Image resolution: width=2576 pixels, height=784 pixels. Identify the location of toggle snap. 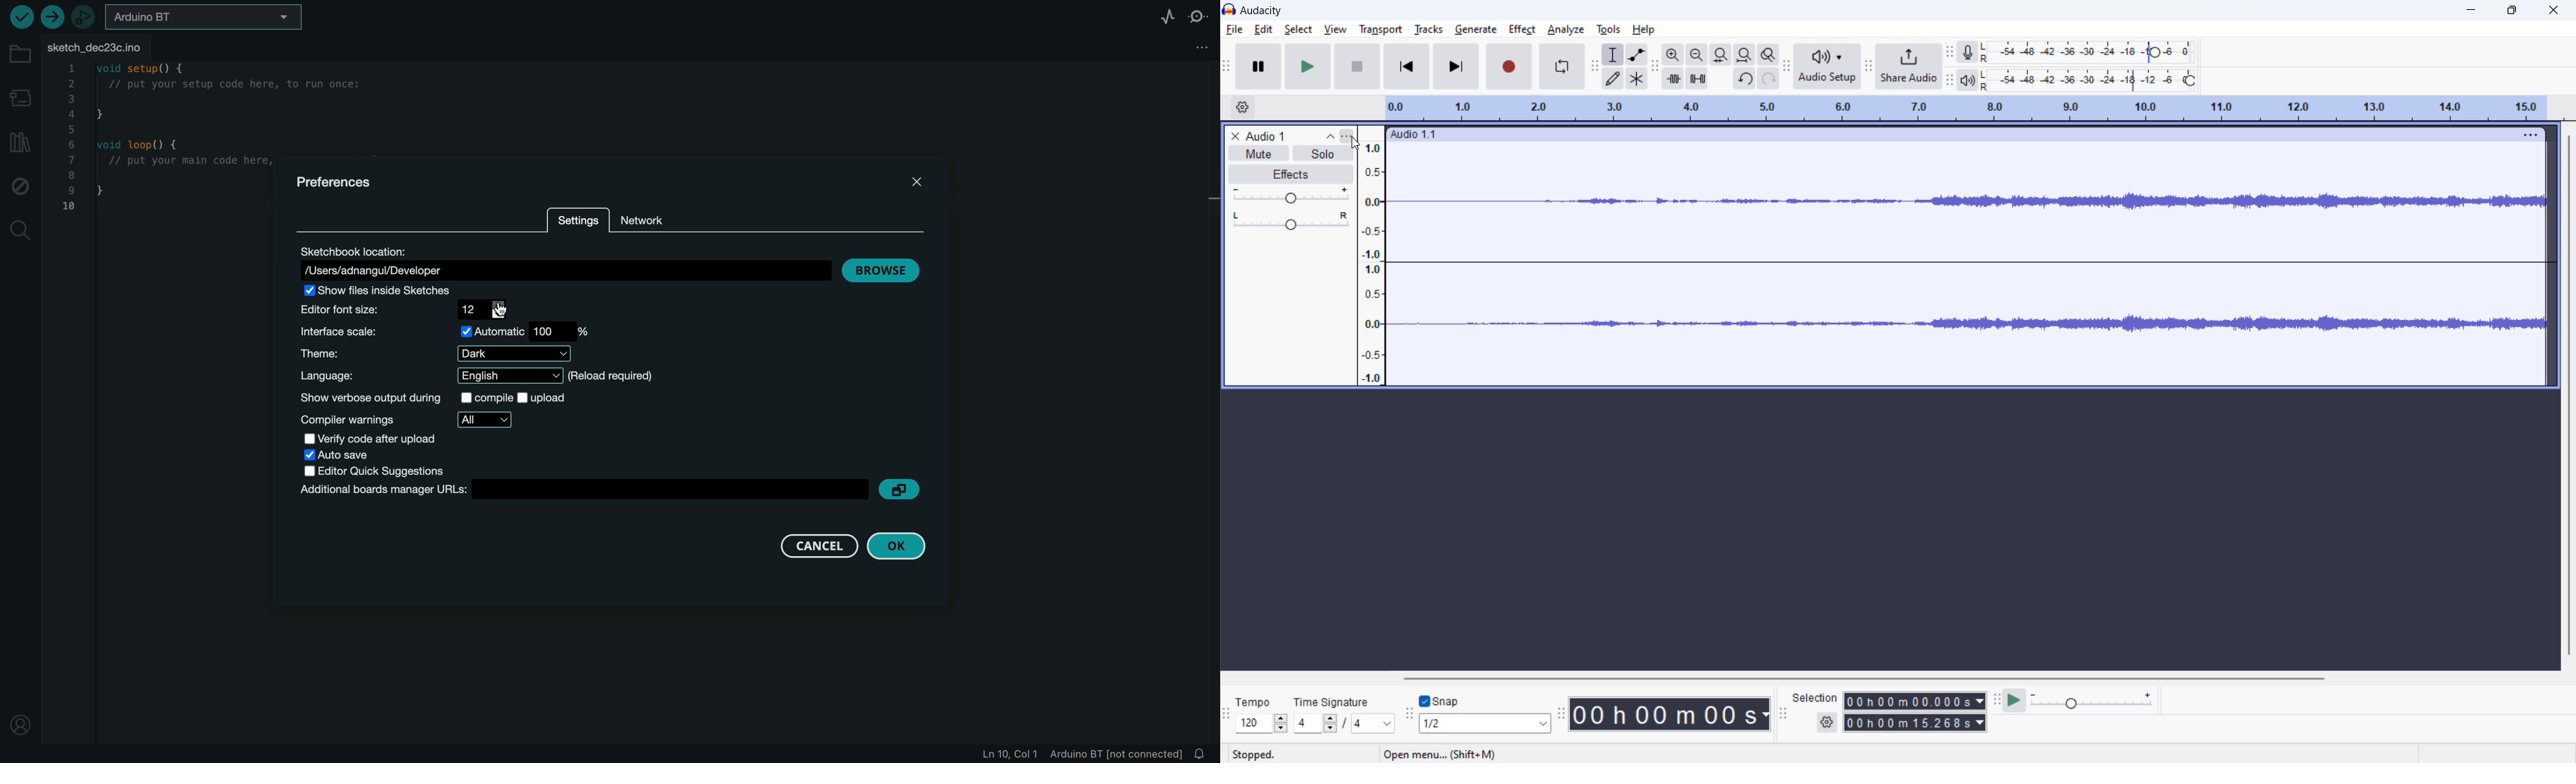
(1440, 702).